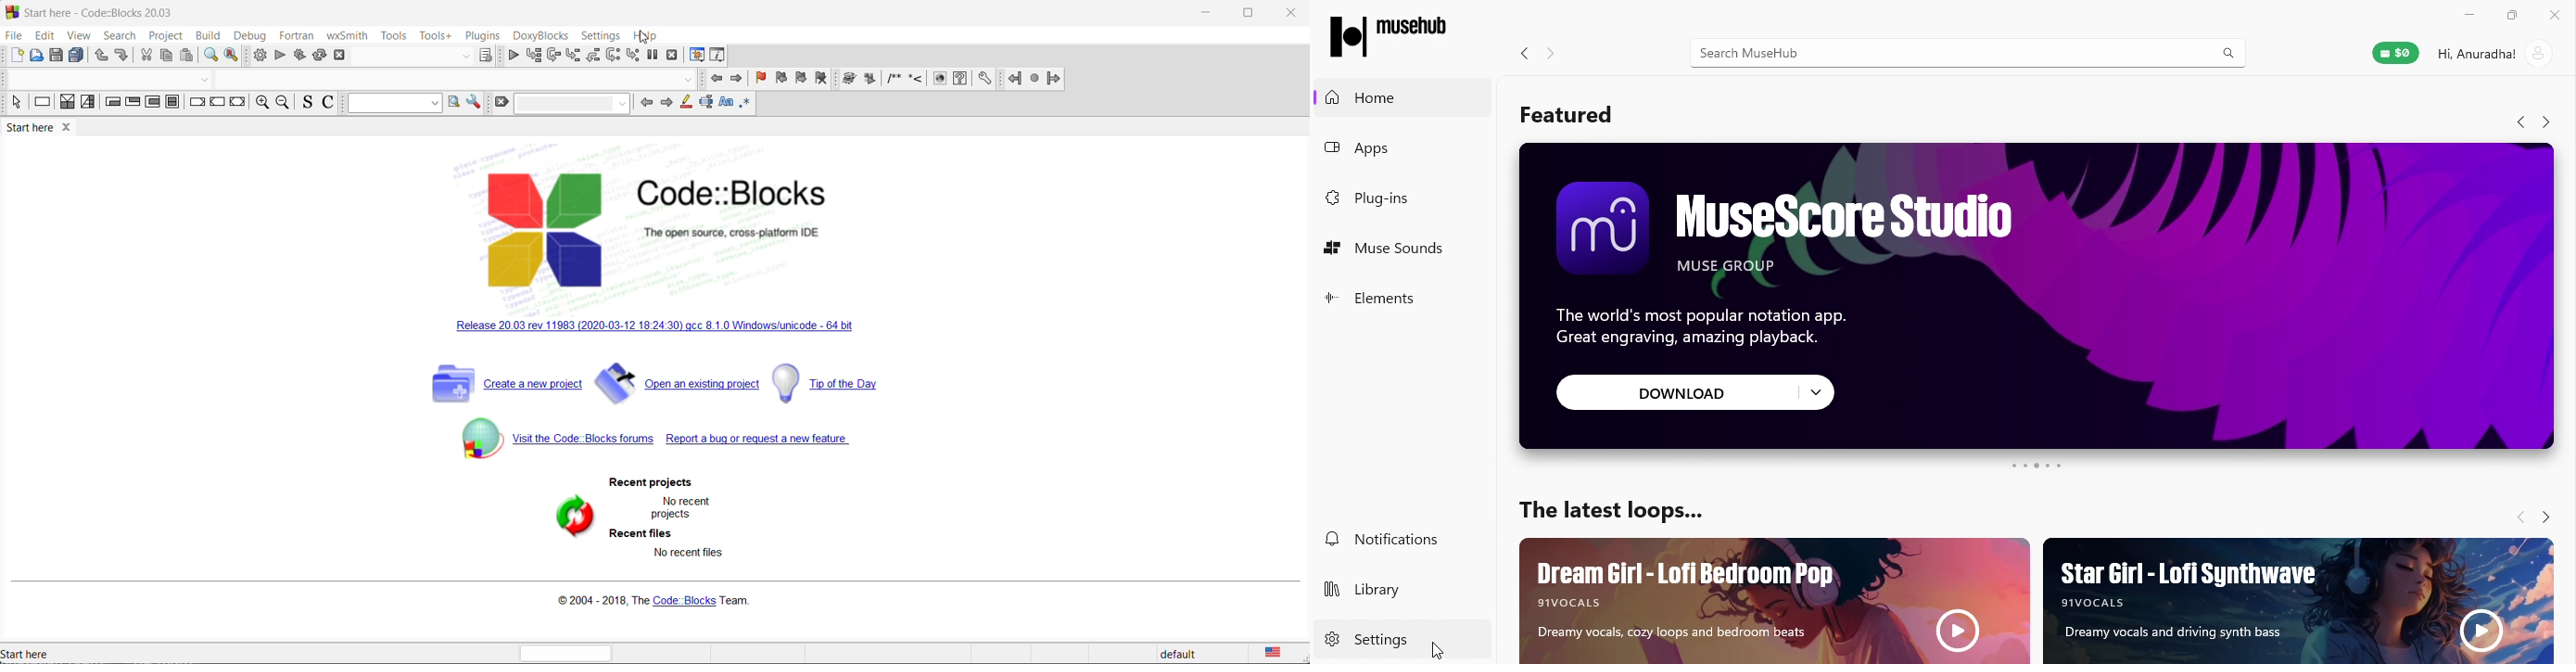  Describe the element at coordinates (849, 80) in the screenshot. I see `icon` at that location.